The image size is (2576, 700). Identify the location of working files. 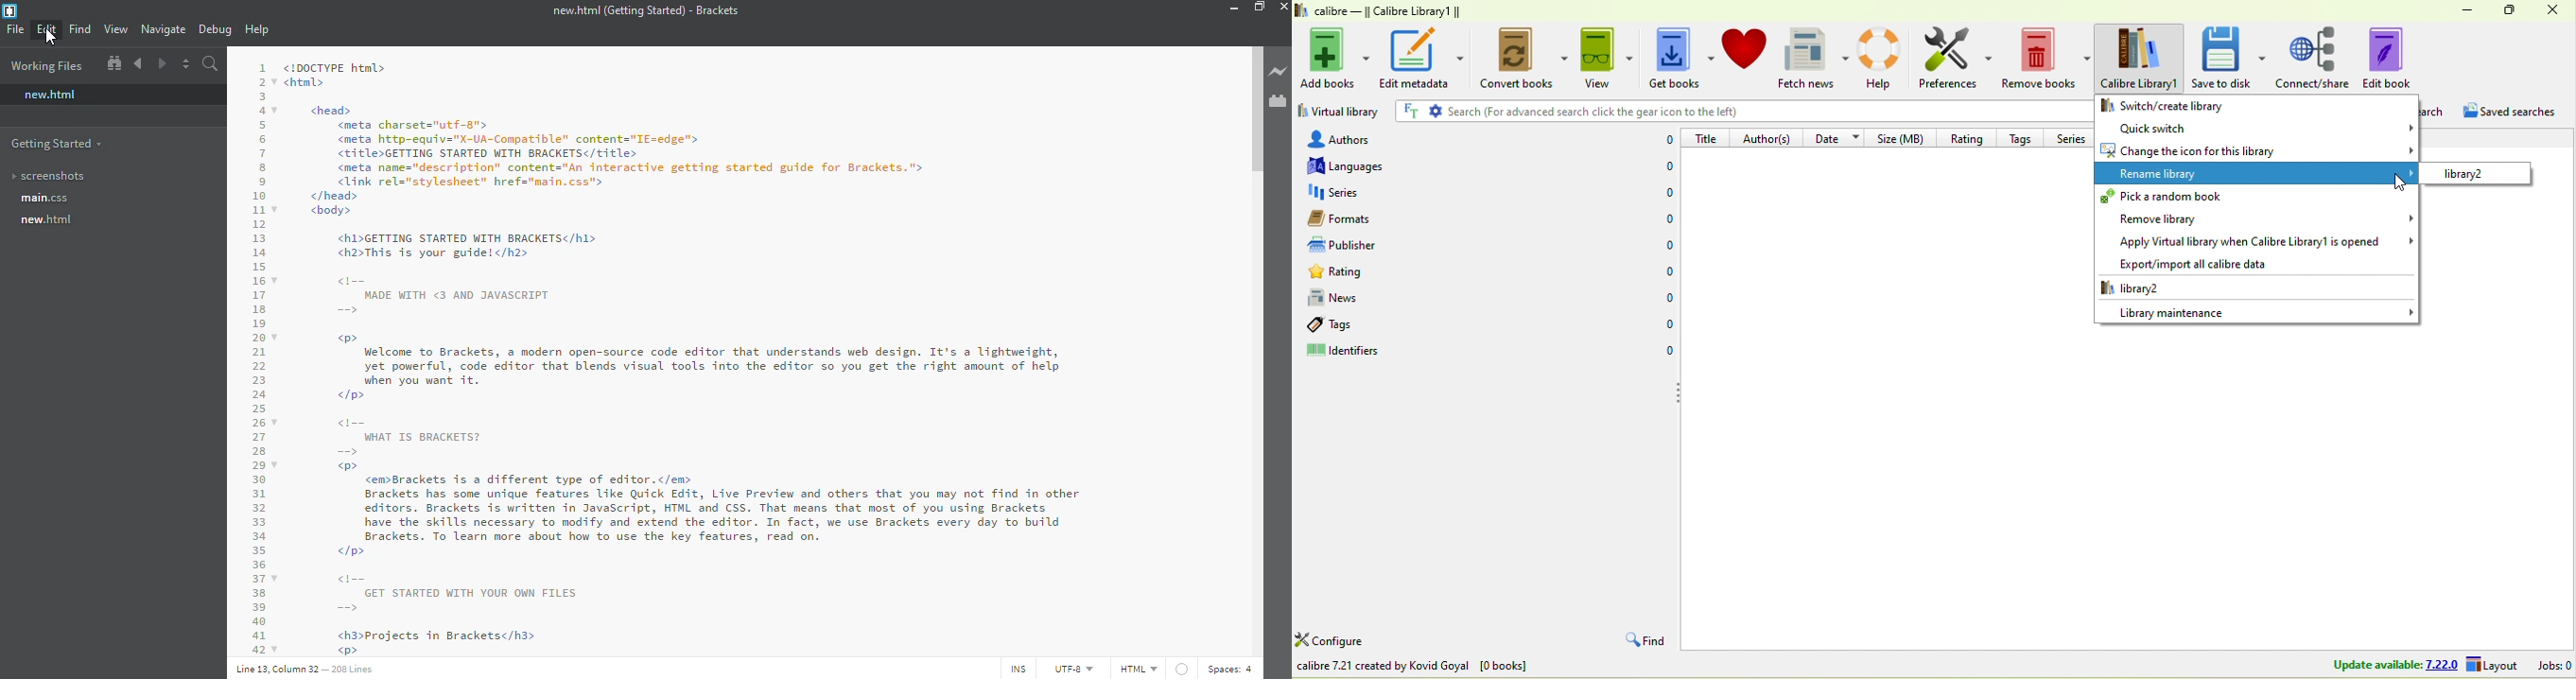
(46, 65).